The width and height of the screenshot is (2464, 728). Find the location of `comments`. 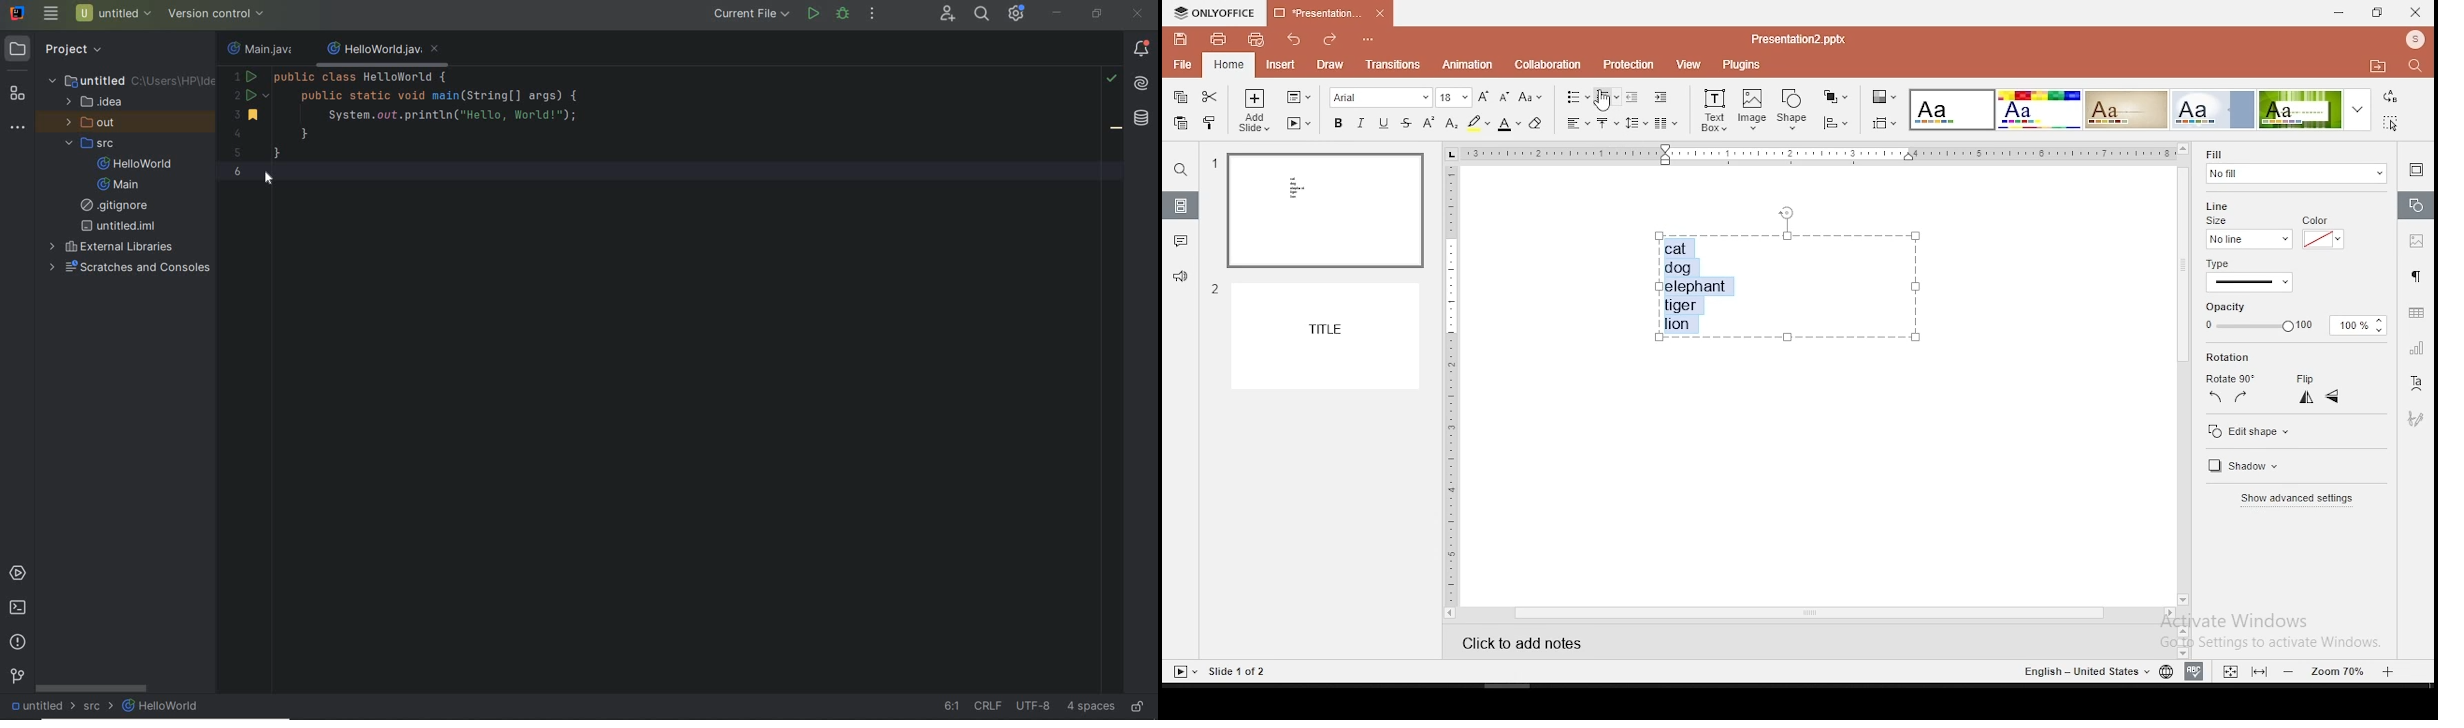

comments is located at coordinates (1181, 244).